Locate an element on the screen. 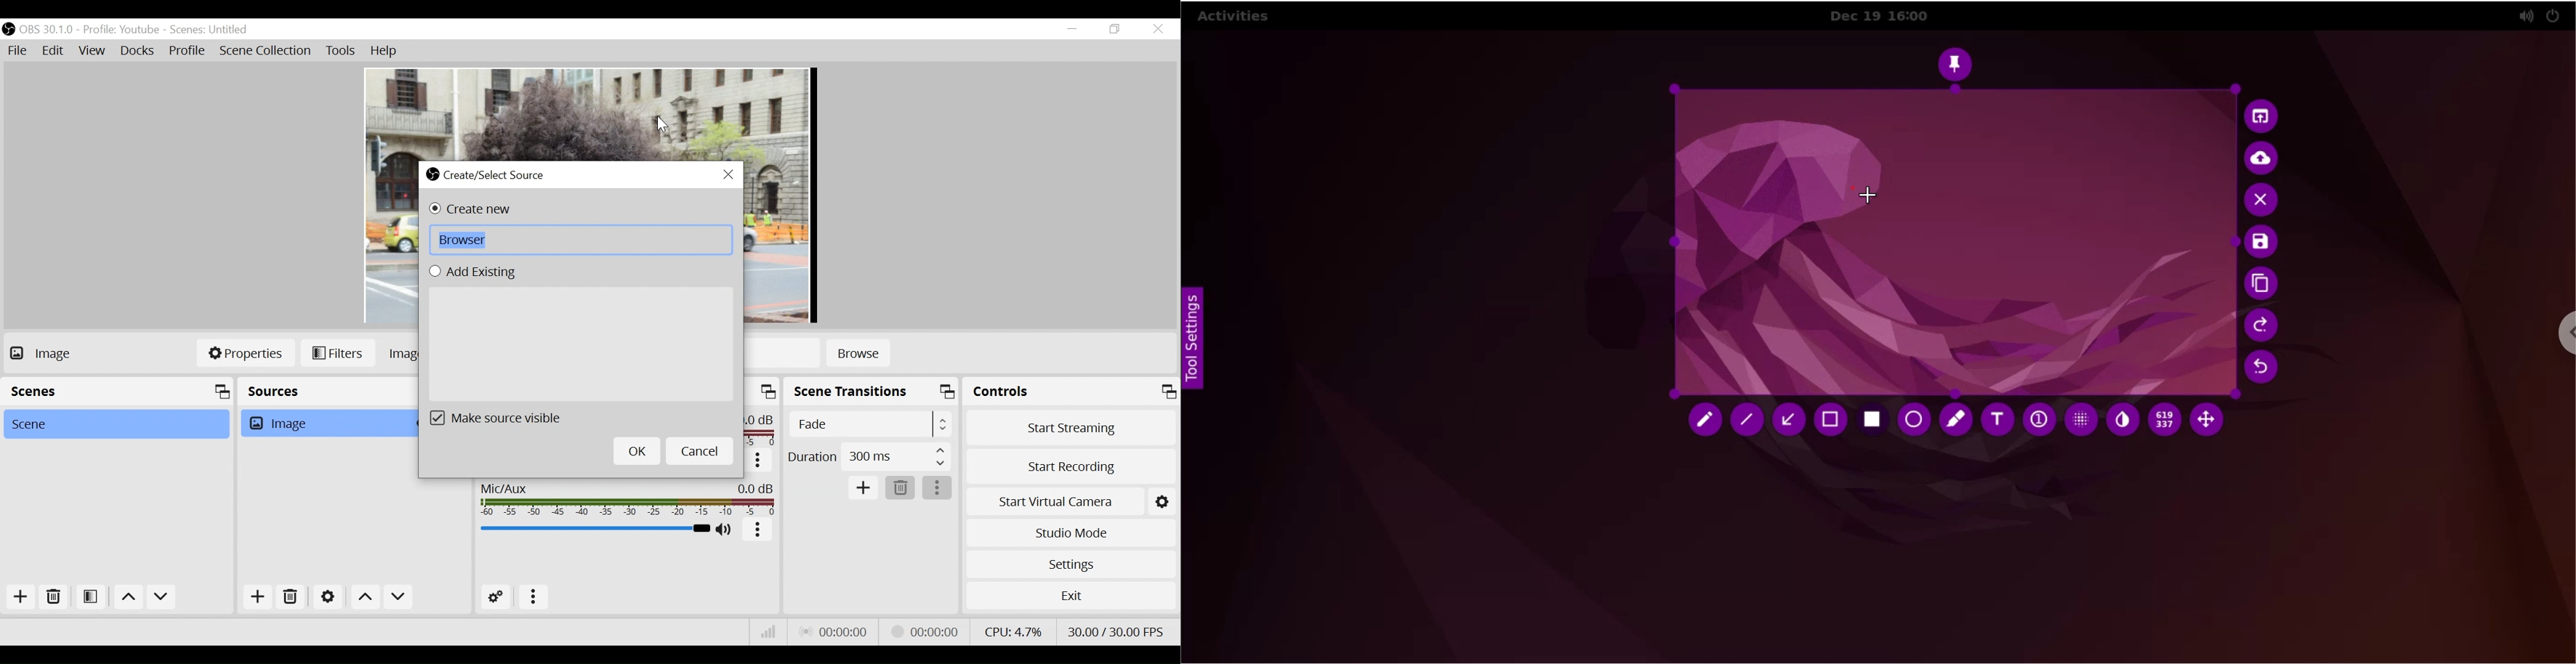 The image size is (2576, 672). Preview is located at coordinates (589, 107).